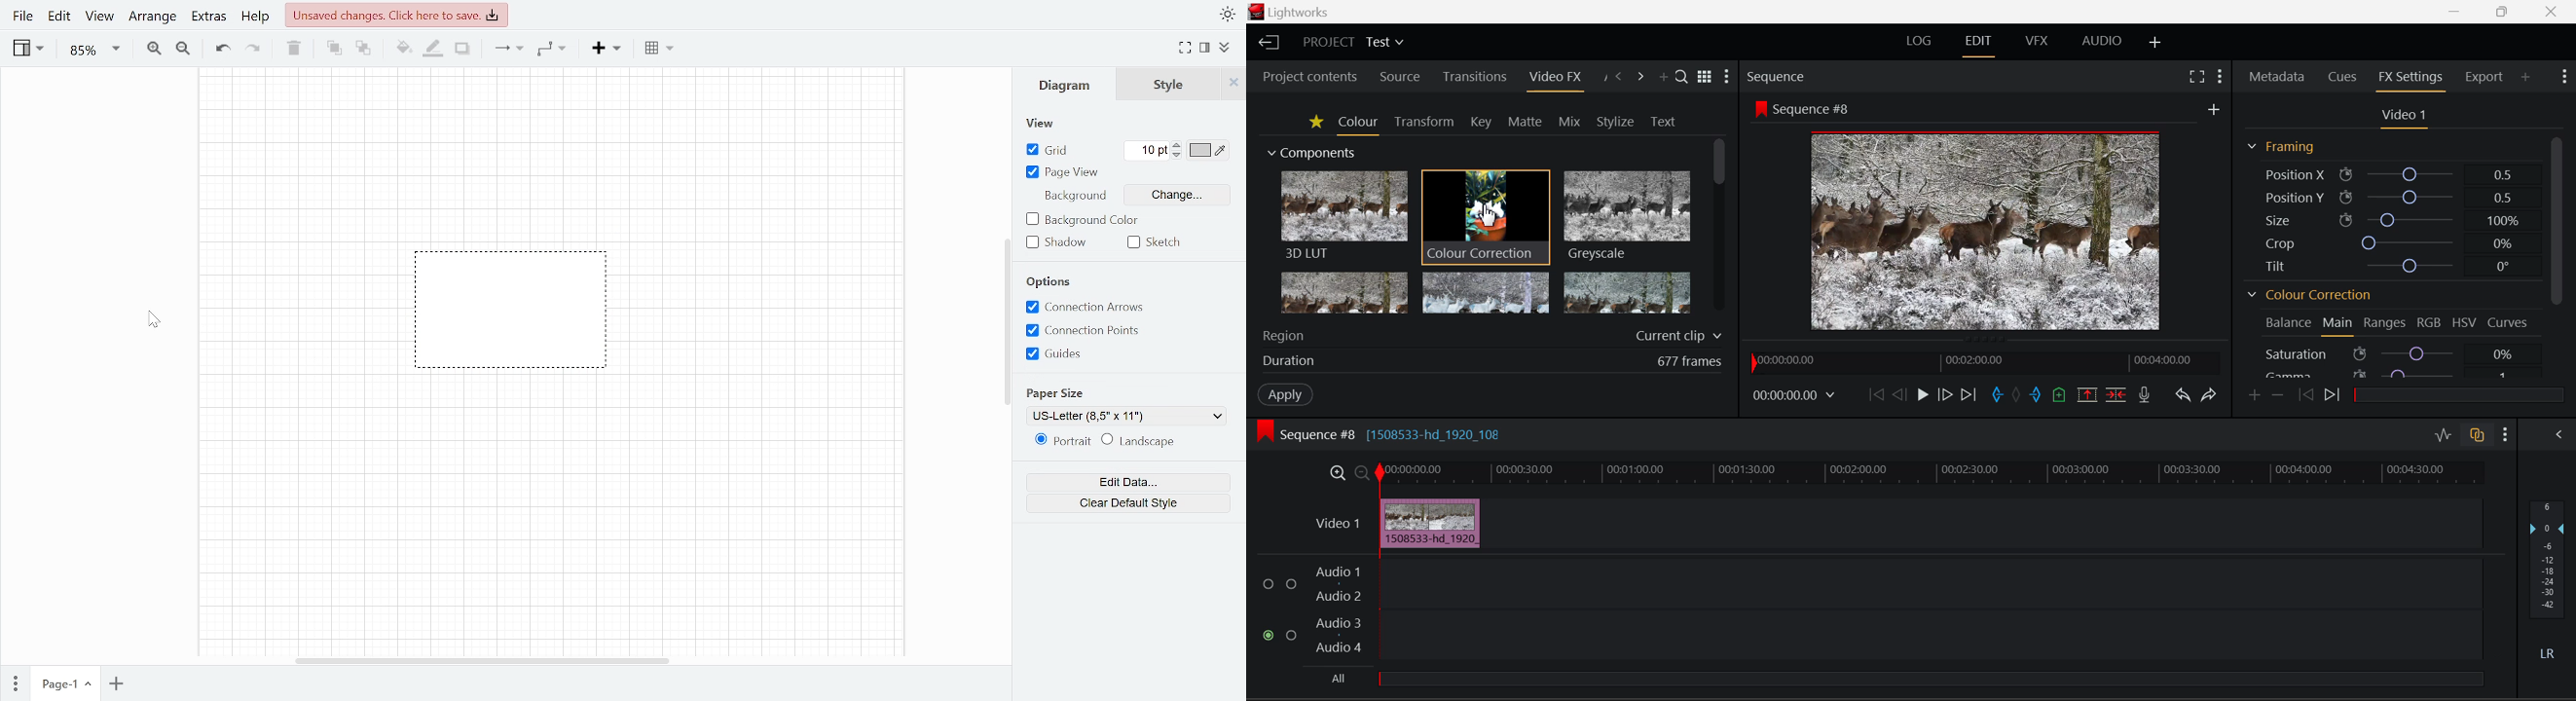 This screenshot has width=2576, height=728. I want to click on Table, so click(658, 49).